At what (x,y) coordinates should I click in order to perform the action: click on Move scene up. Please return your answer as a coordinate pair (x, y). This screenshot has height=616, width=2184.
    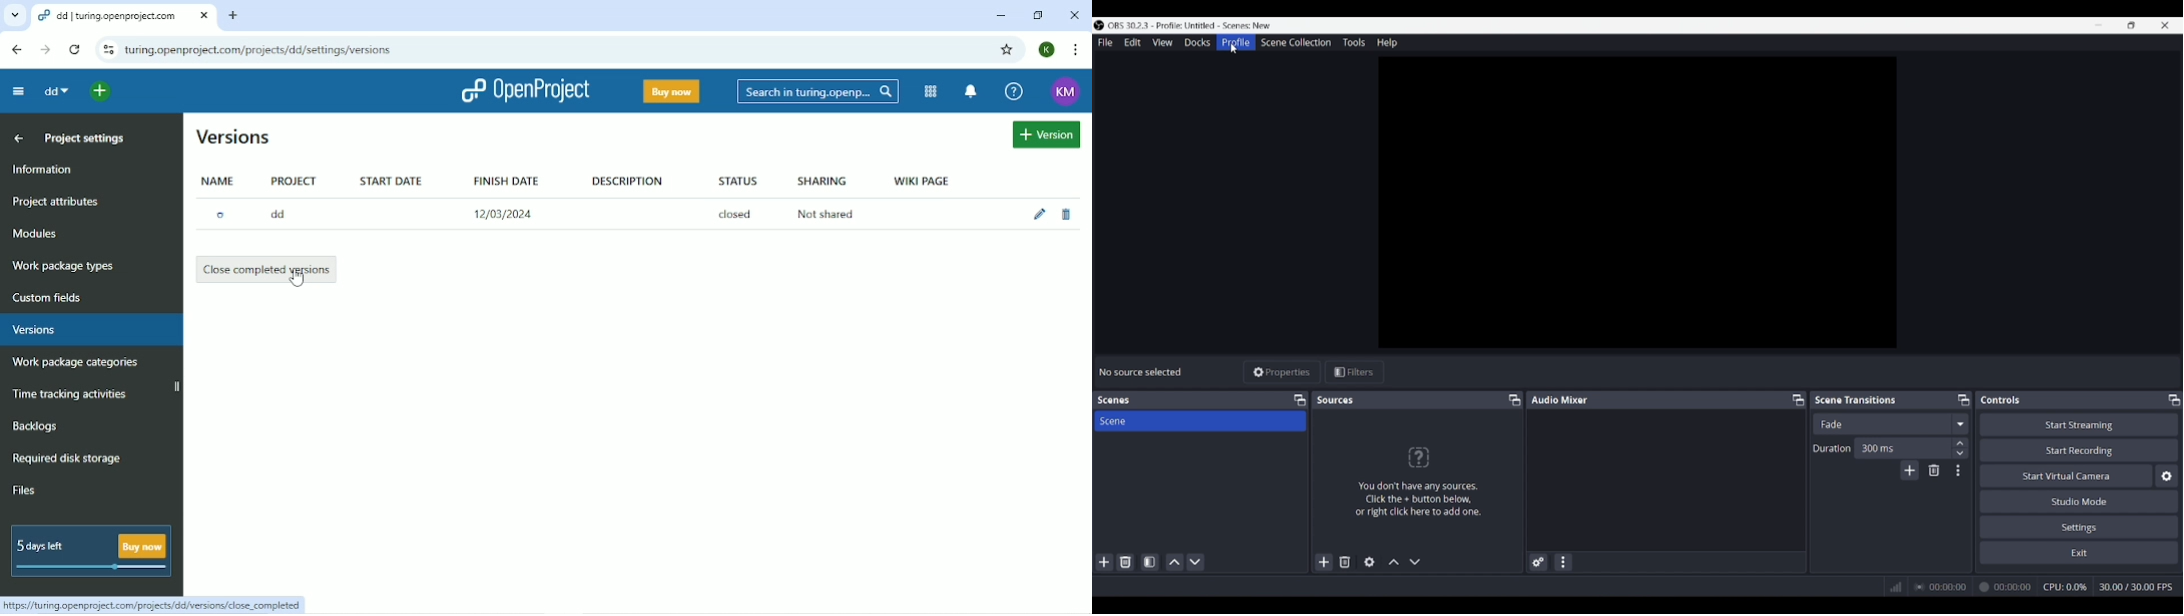
    Looking at the image, I should click on (1175, 562).